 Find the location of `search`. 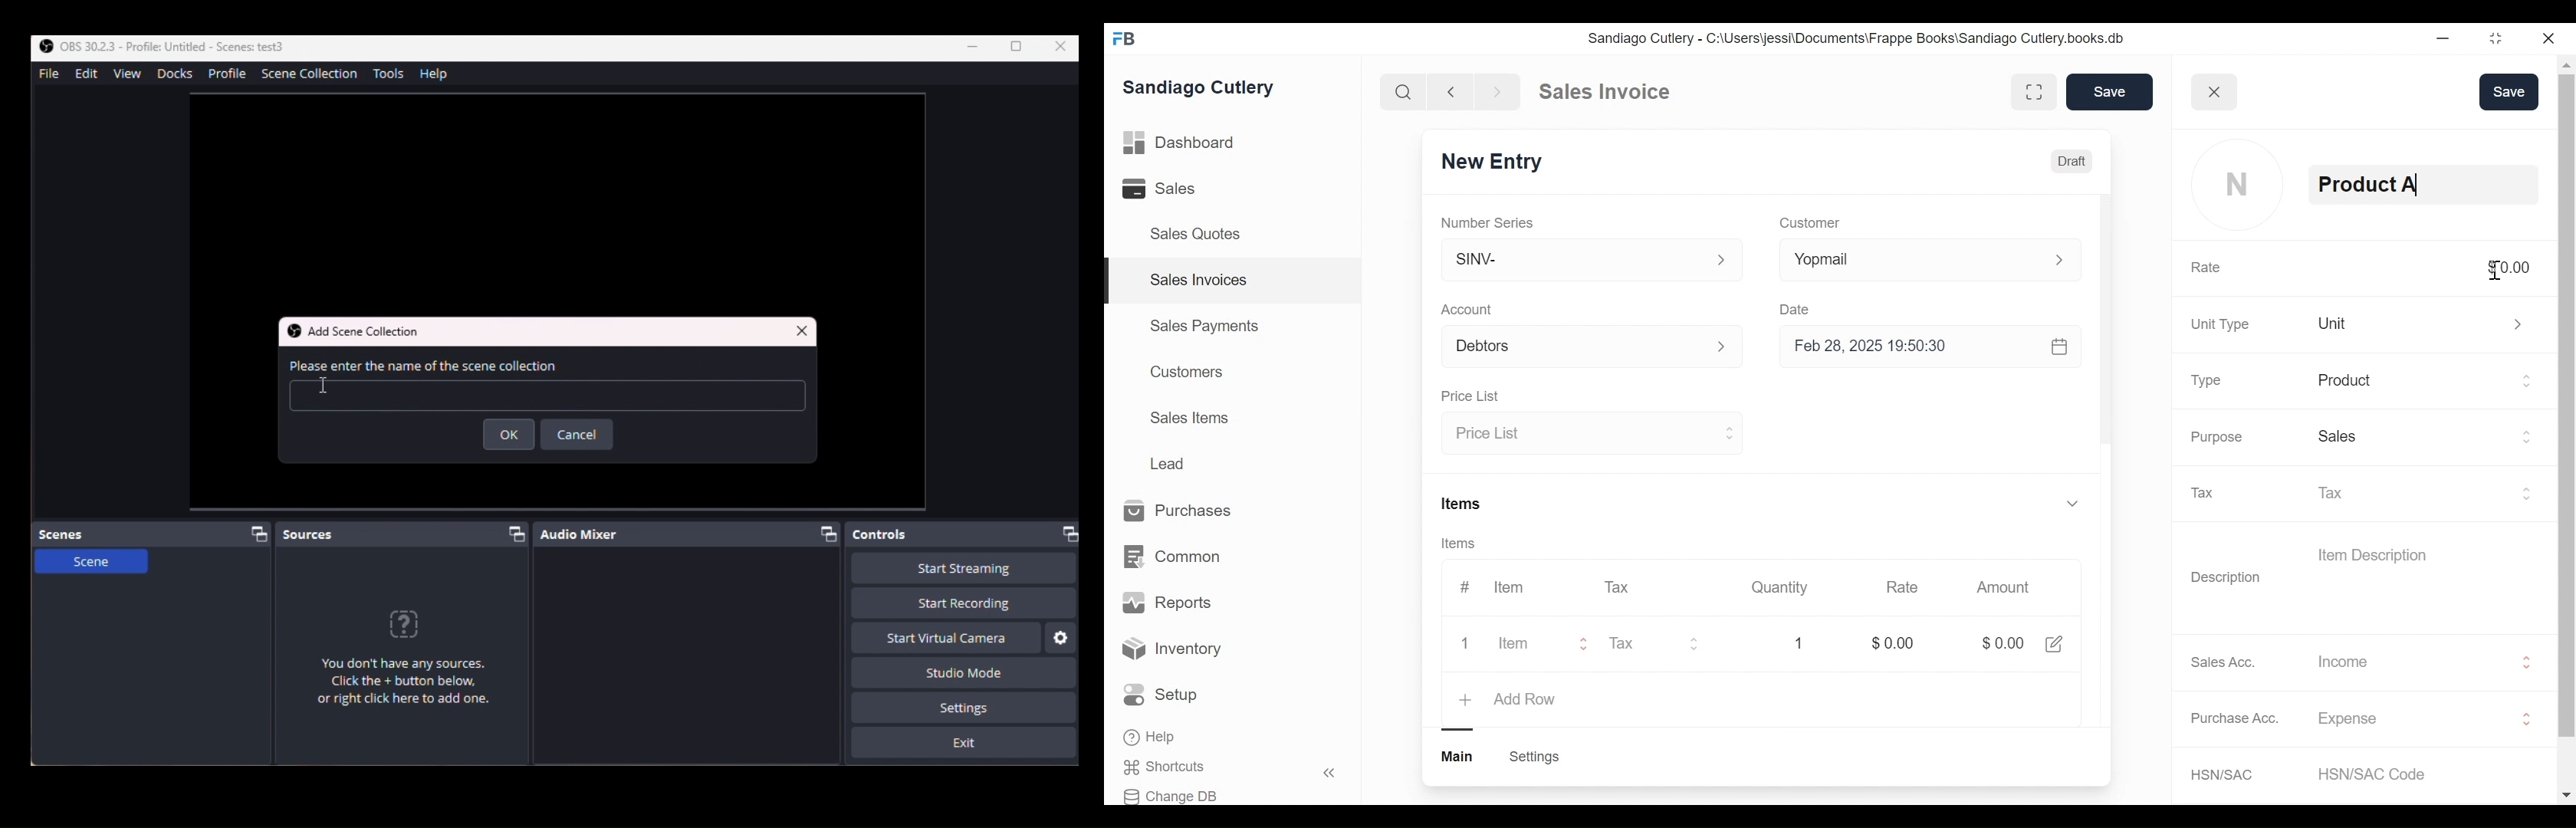

search is located at coordinates (1404, 93).